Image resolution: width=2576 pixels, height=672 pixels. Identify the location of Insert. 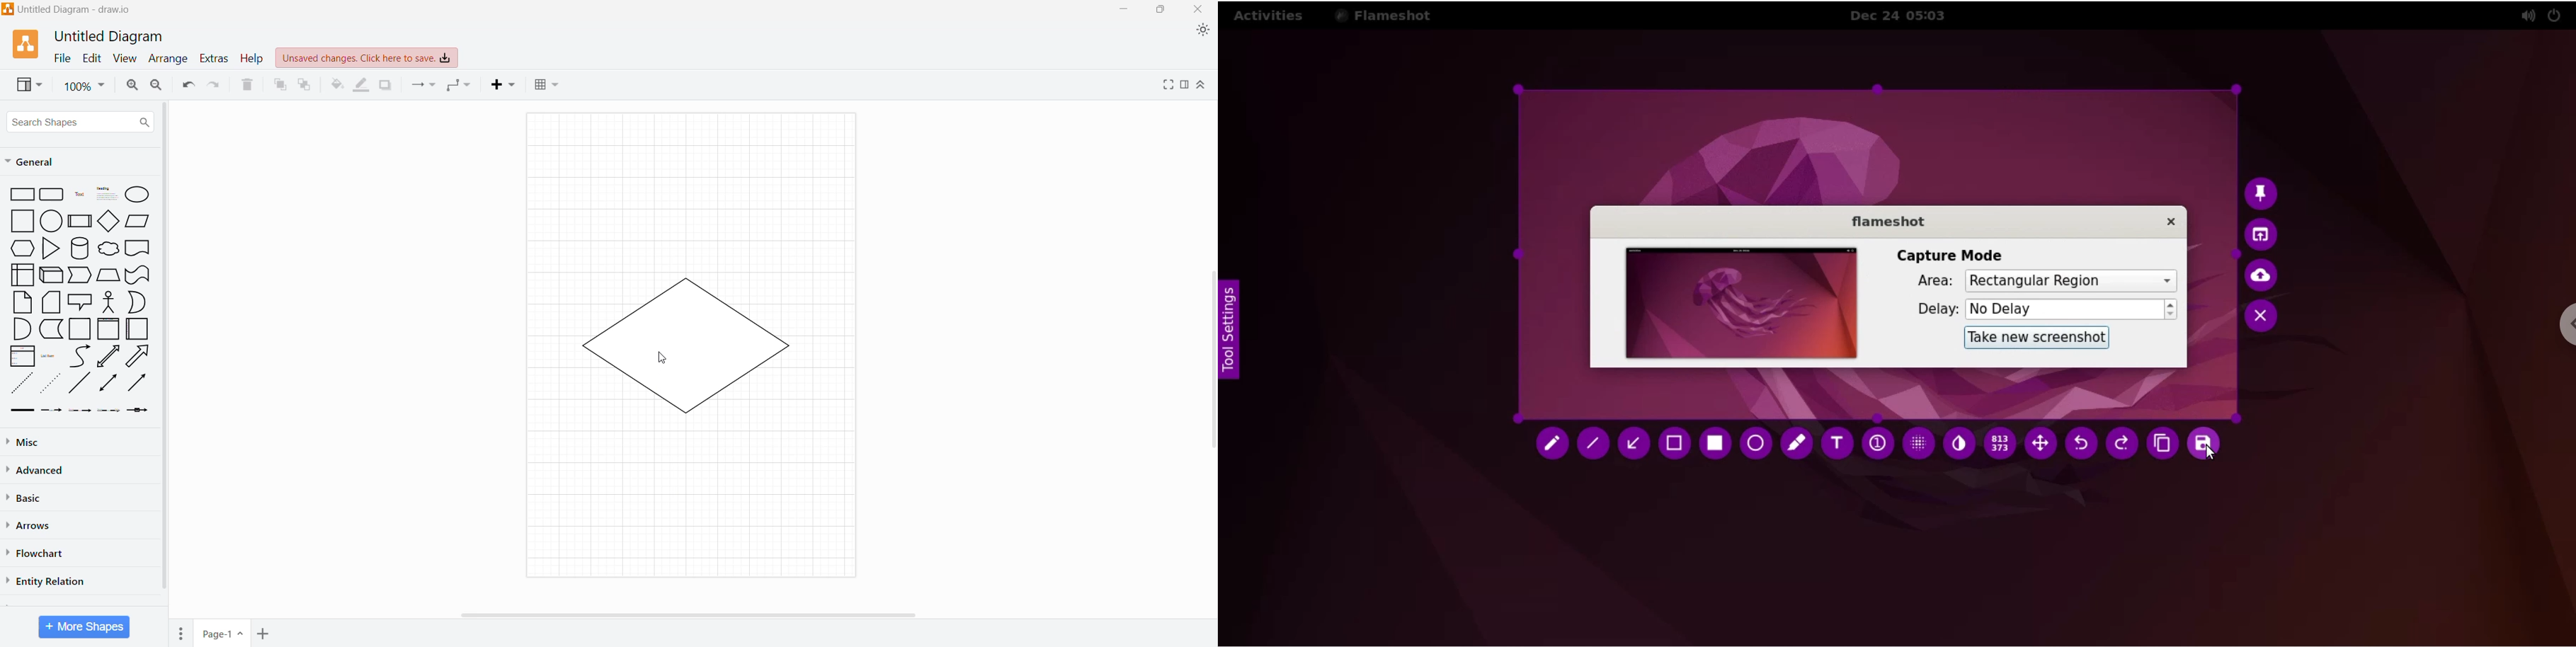
(506, 84).